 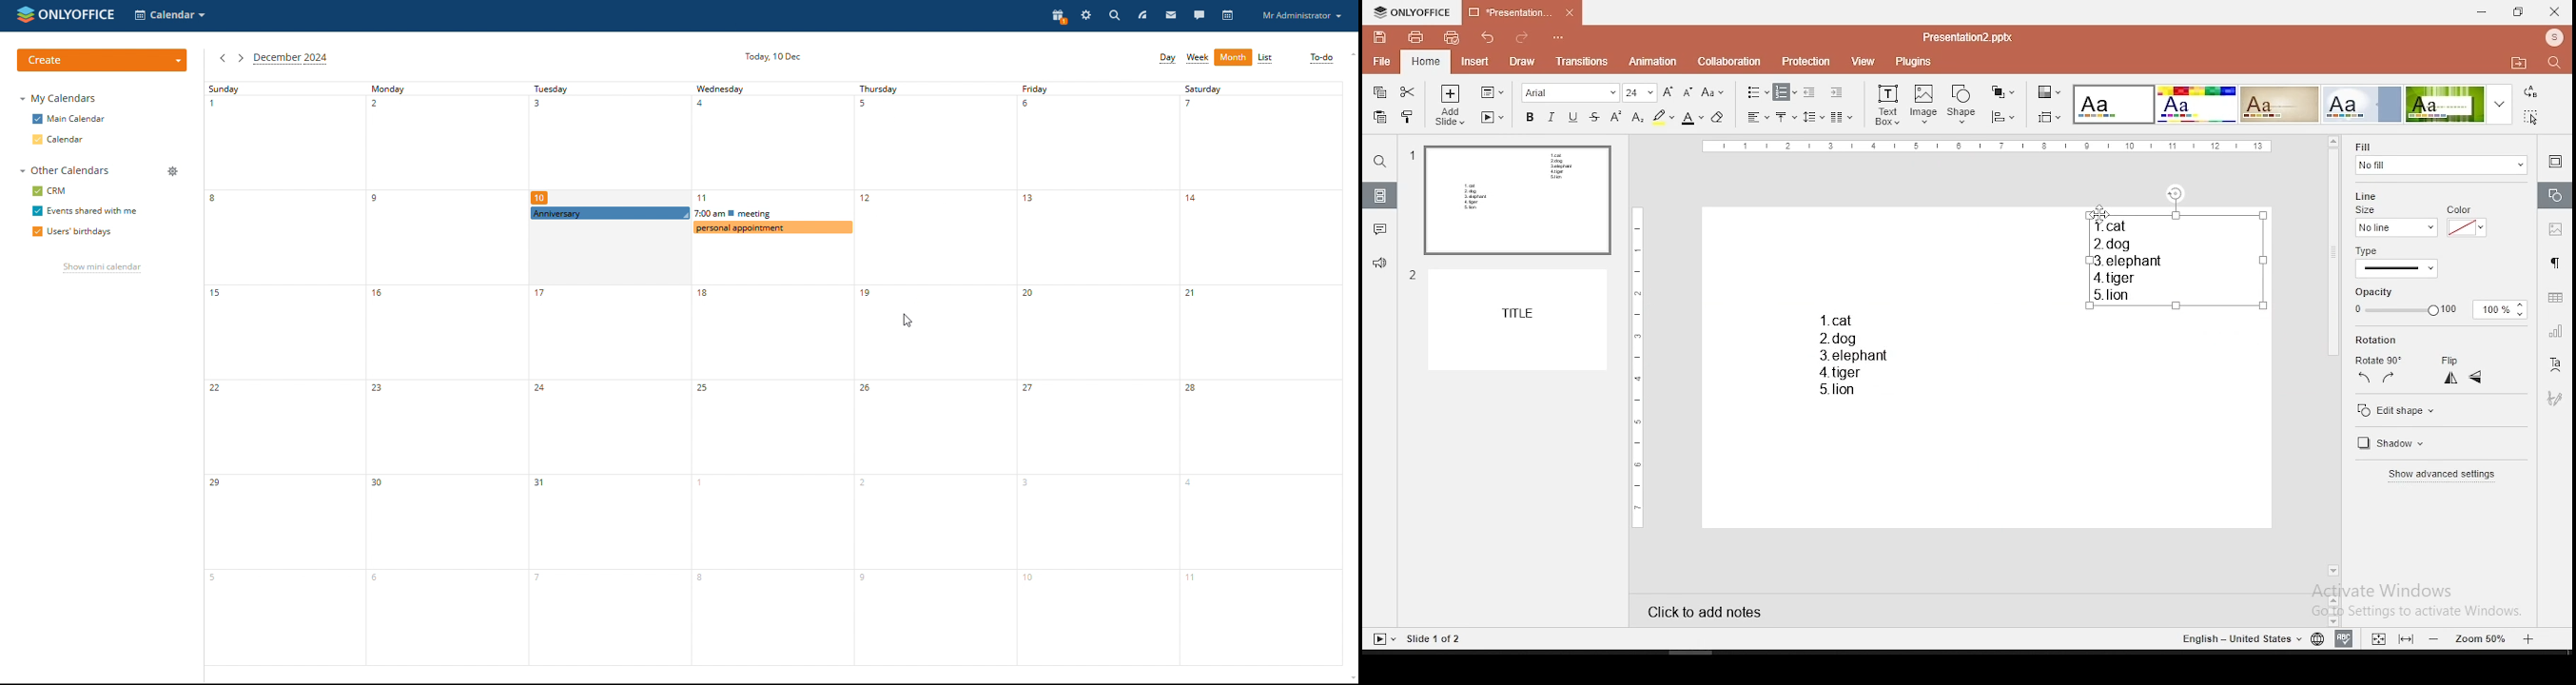 I want to click on flip, so click(x=2452, y=357).